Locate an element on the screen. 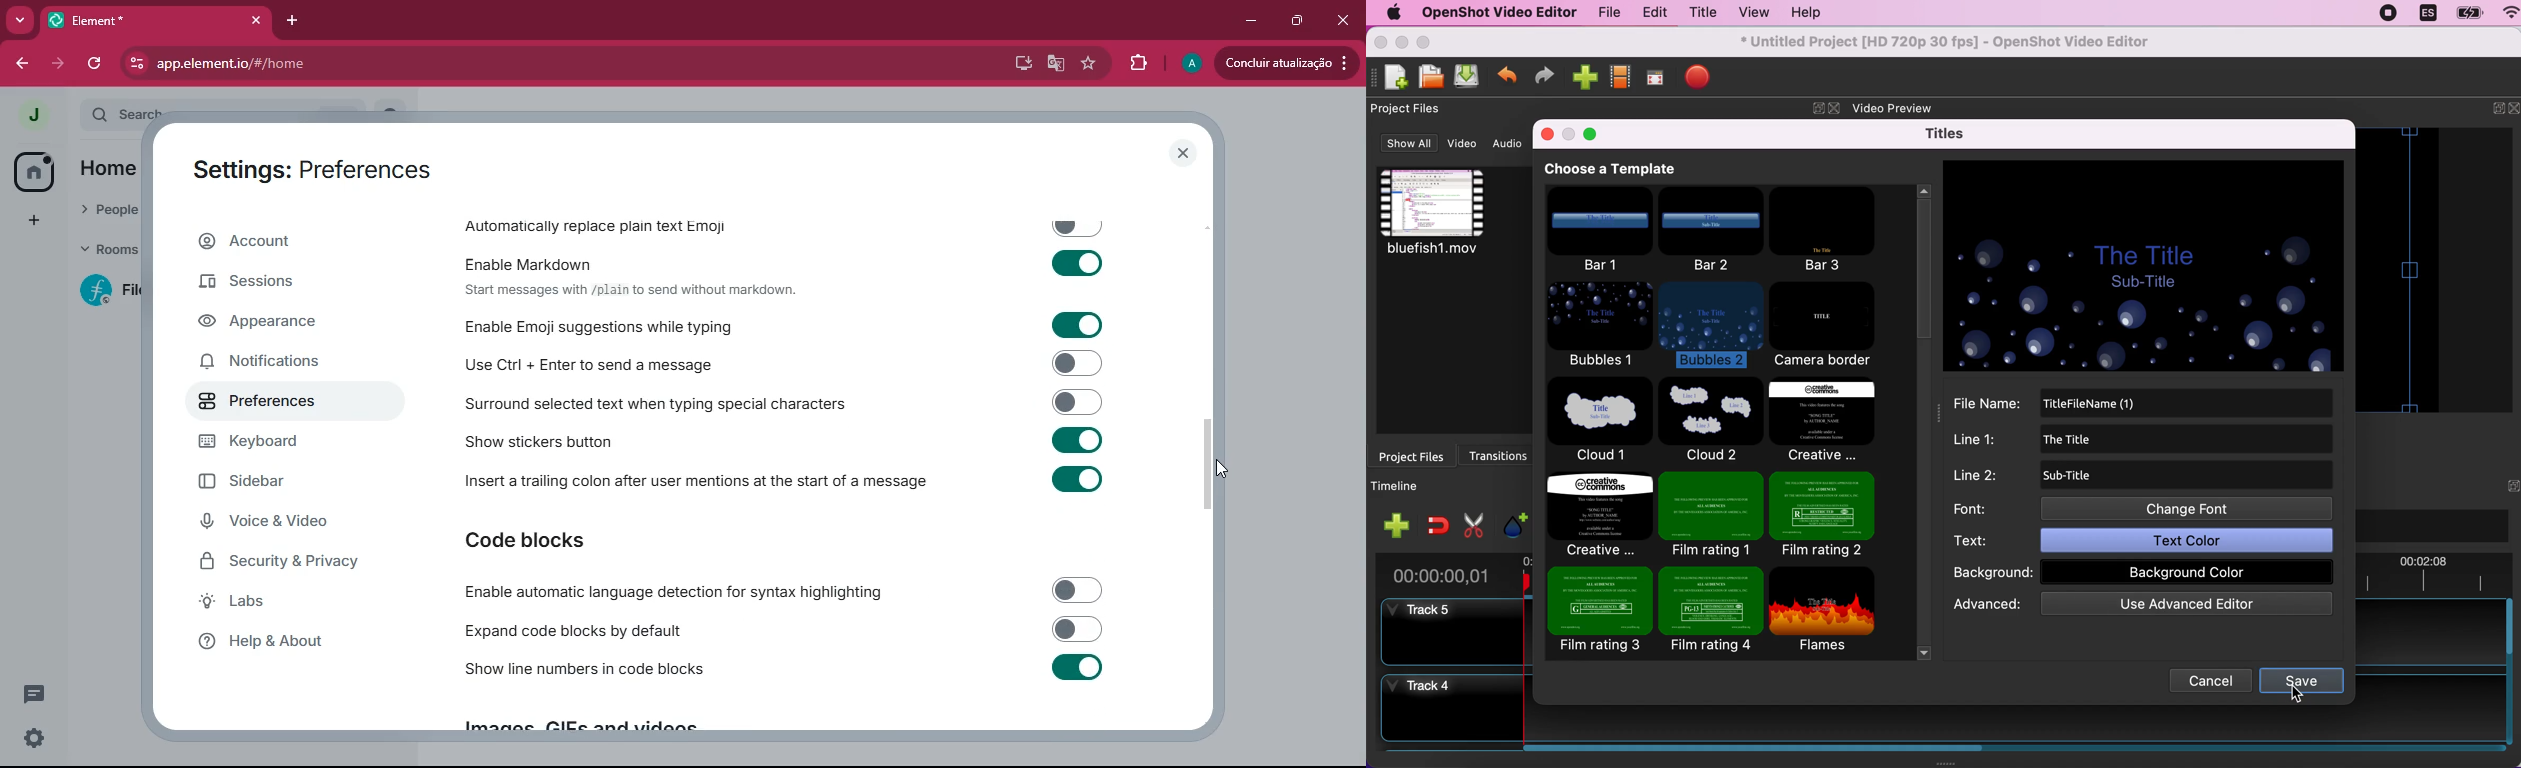 This screenshot has width=2548, height=784. project files is located at coordinates (1416, 455).